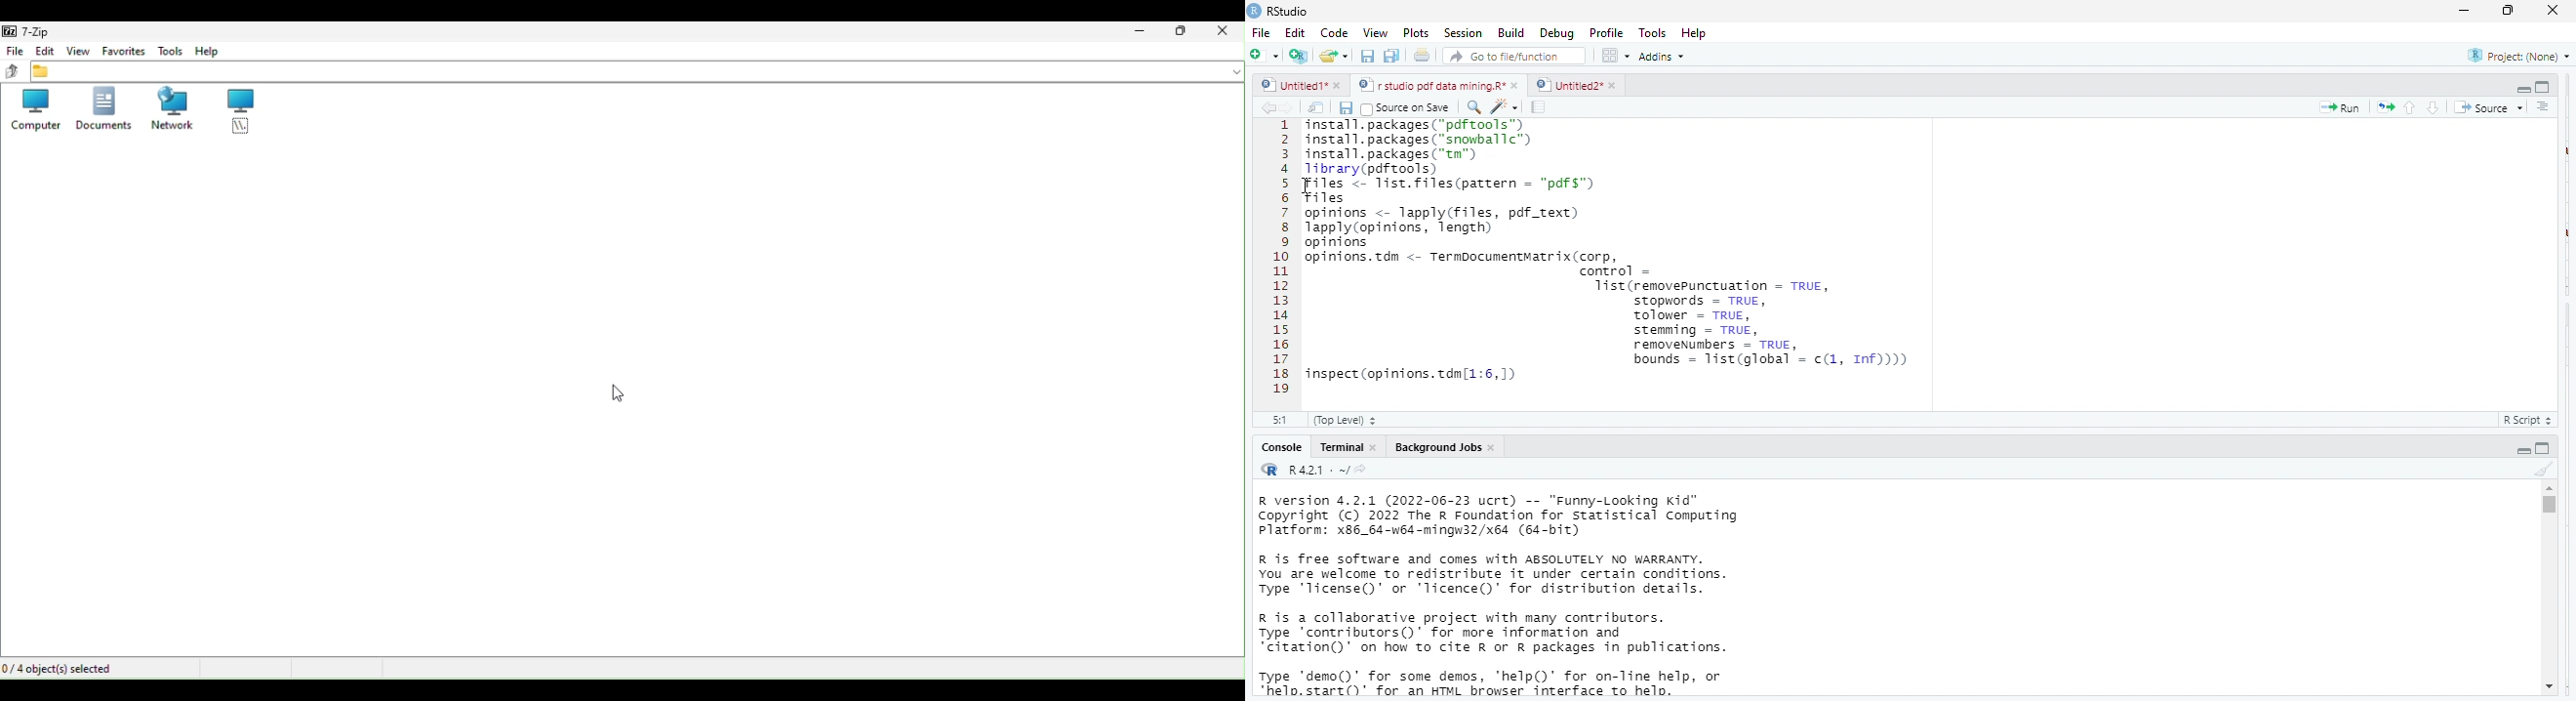 This screenshot has height=728, width=2576. I want to click on code tools, so click(1504, 105).